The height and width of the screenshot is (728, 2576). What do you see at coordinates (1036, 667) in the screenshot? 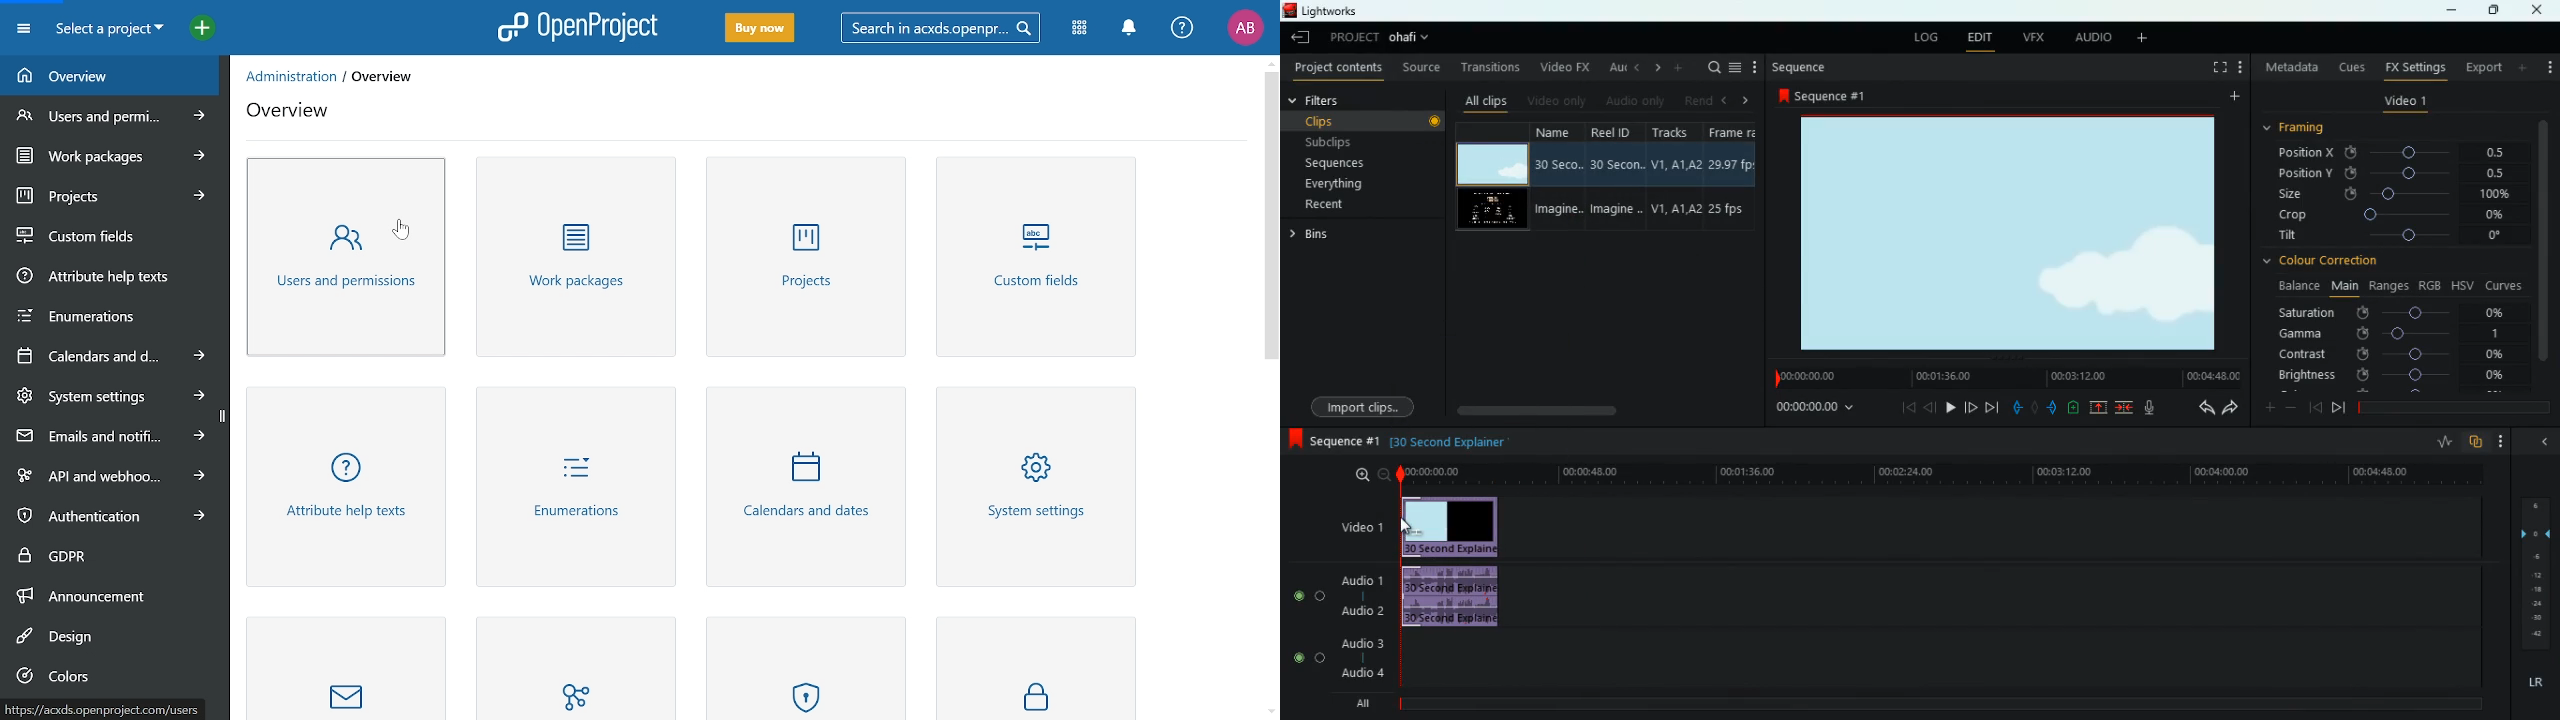
I see `GDPR` at bounding box center [1036, 667].